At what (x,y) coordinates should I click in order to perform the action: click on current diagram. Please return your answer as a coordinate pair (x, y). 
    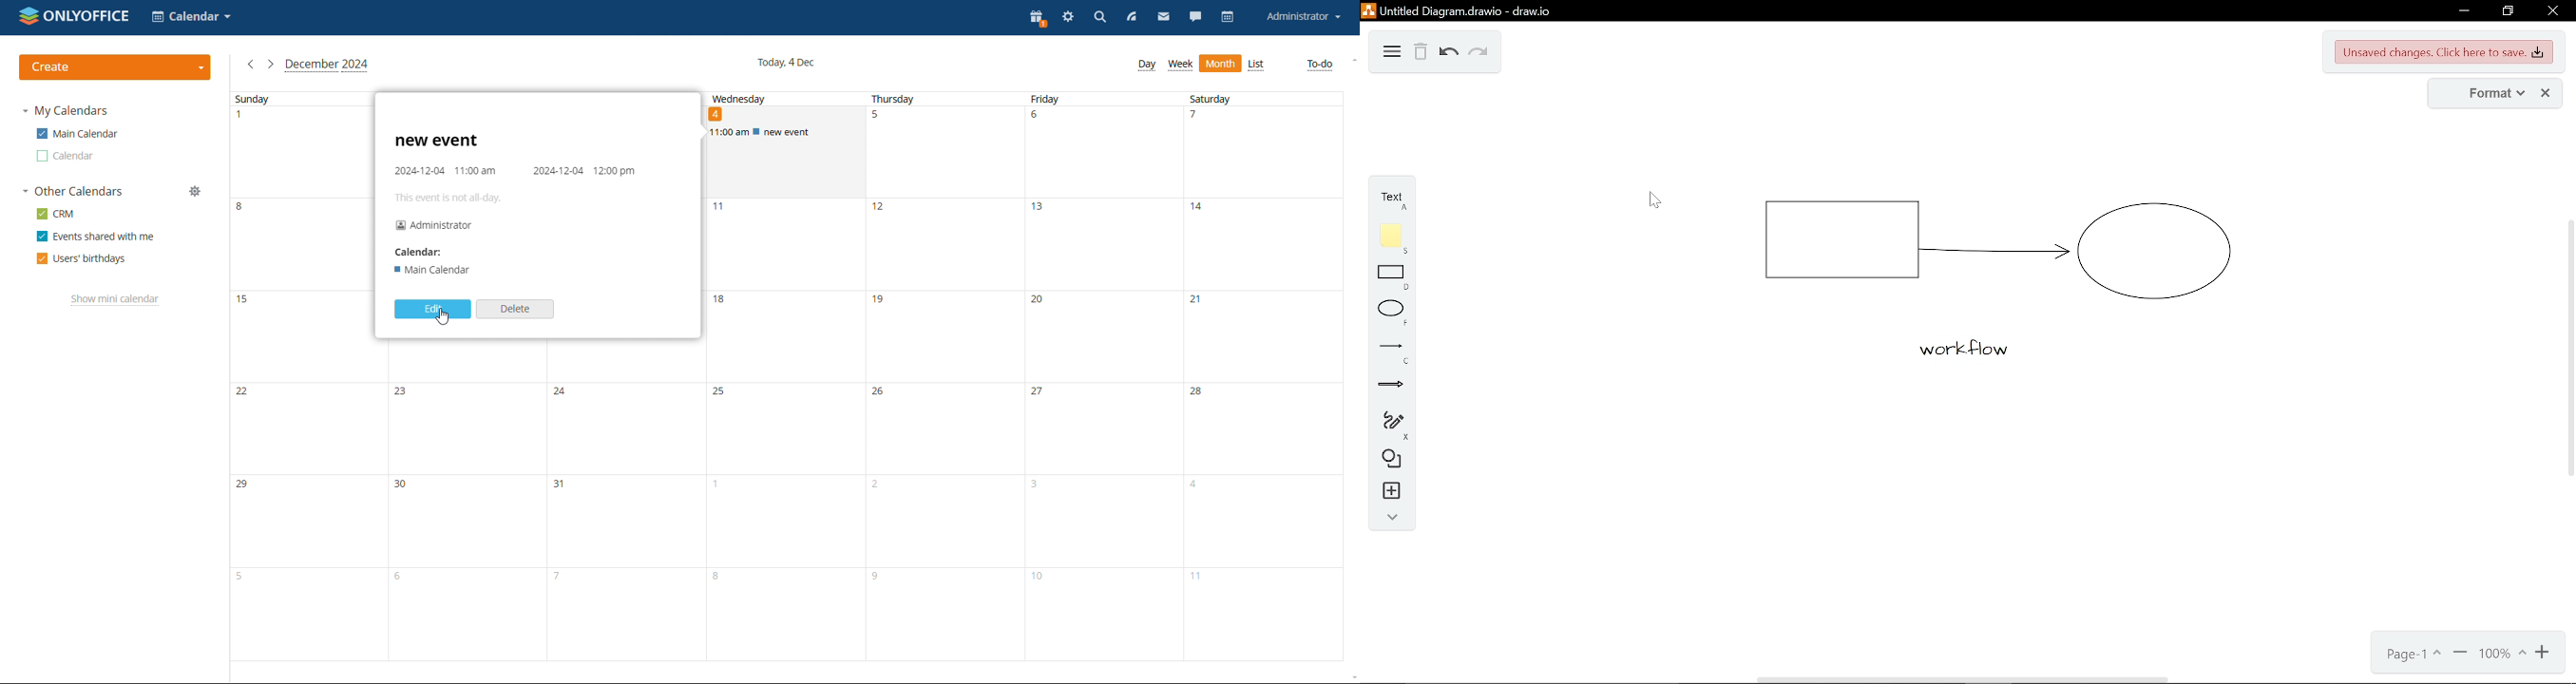
    Looking at the image, I should click on (1994, 242).